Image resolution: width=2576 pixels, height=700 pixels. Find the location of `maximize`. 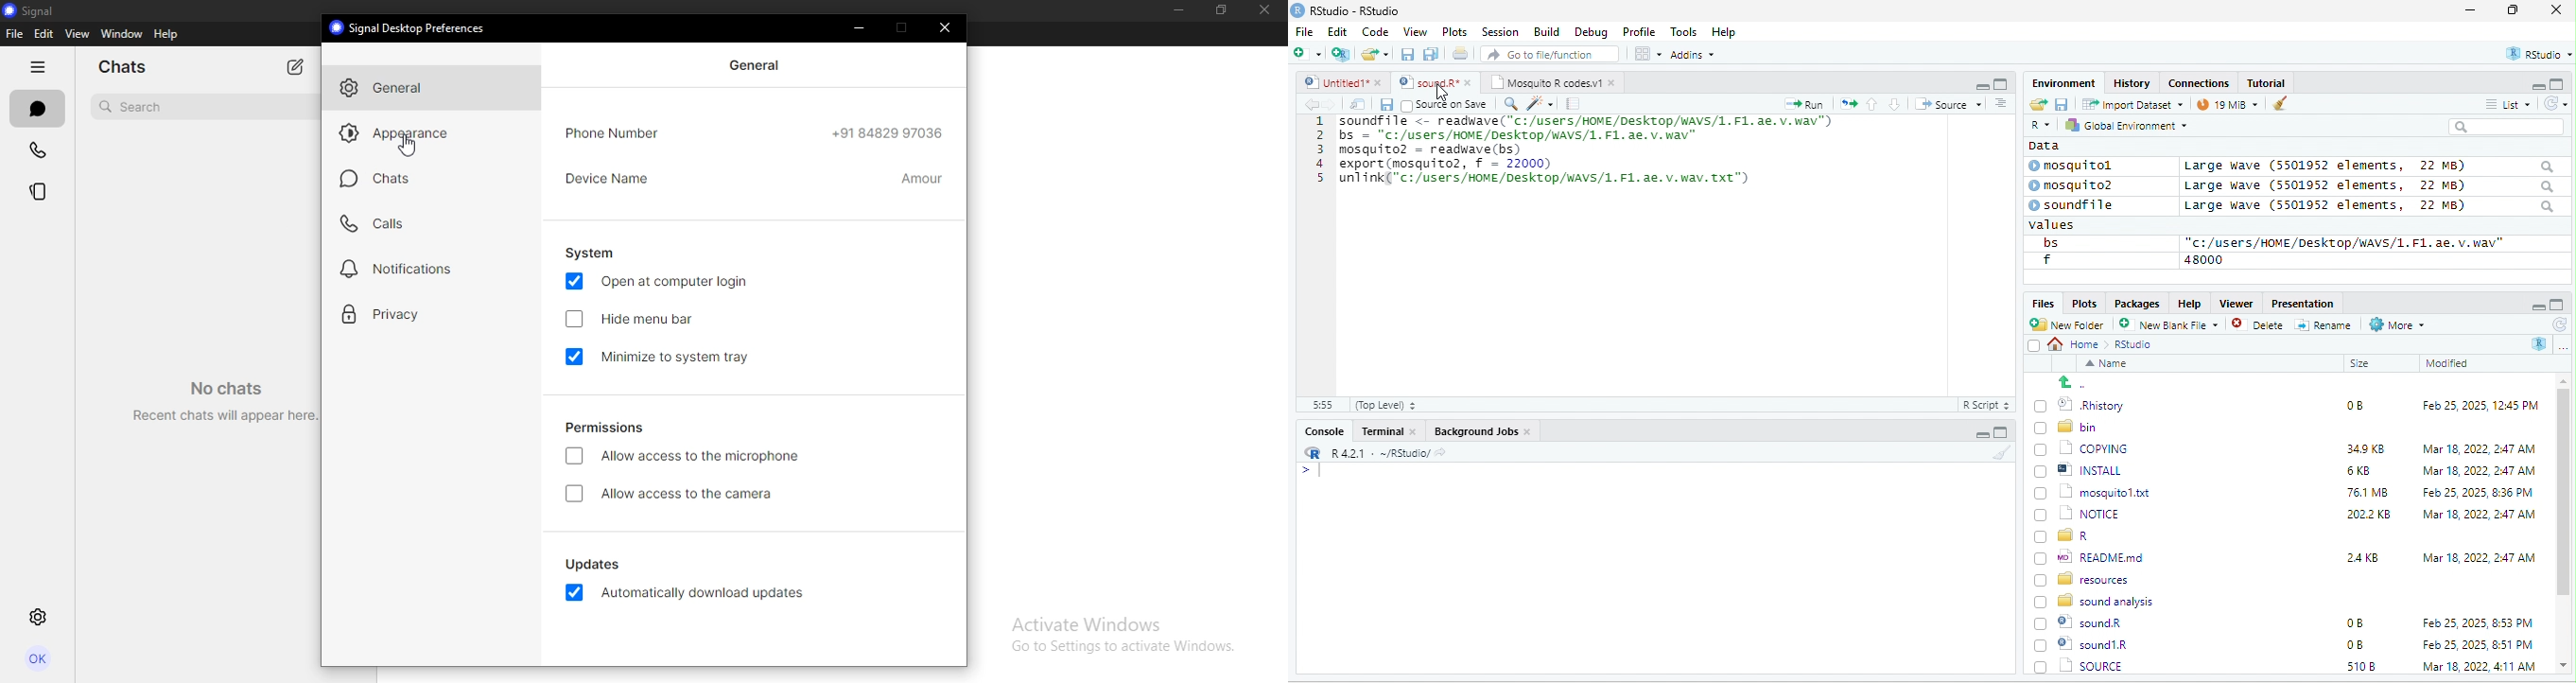

maximize is located at coordinates (2000, 83).